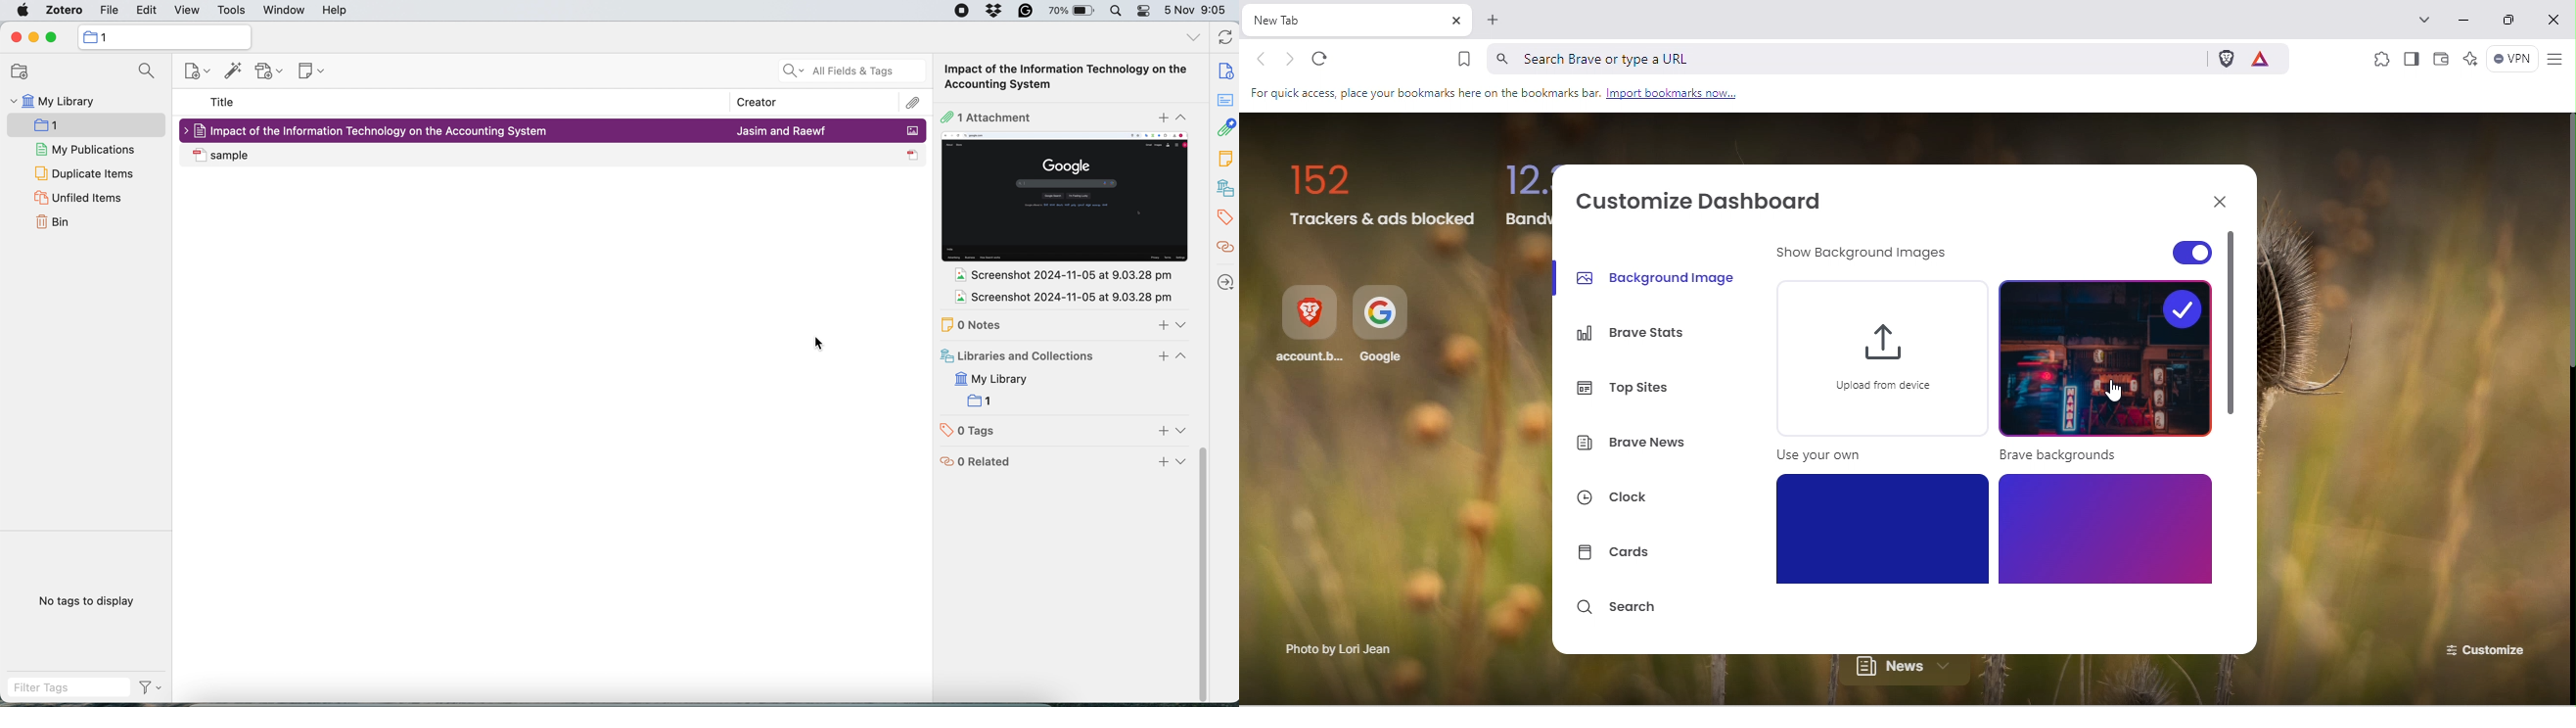  Describe the element at coordinates (2469, 60) in the screenshot. I see `Leo AI` at that location.